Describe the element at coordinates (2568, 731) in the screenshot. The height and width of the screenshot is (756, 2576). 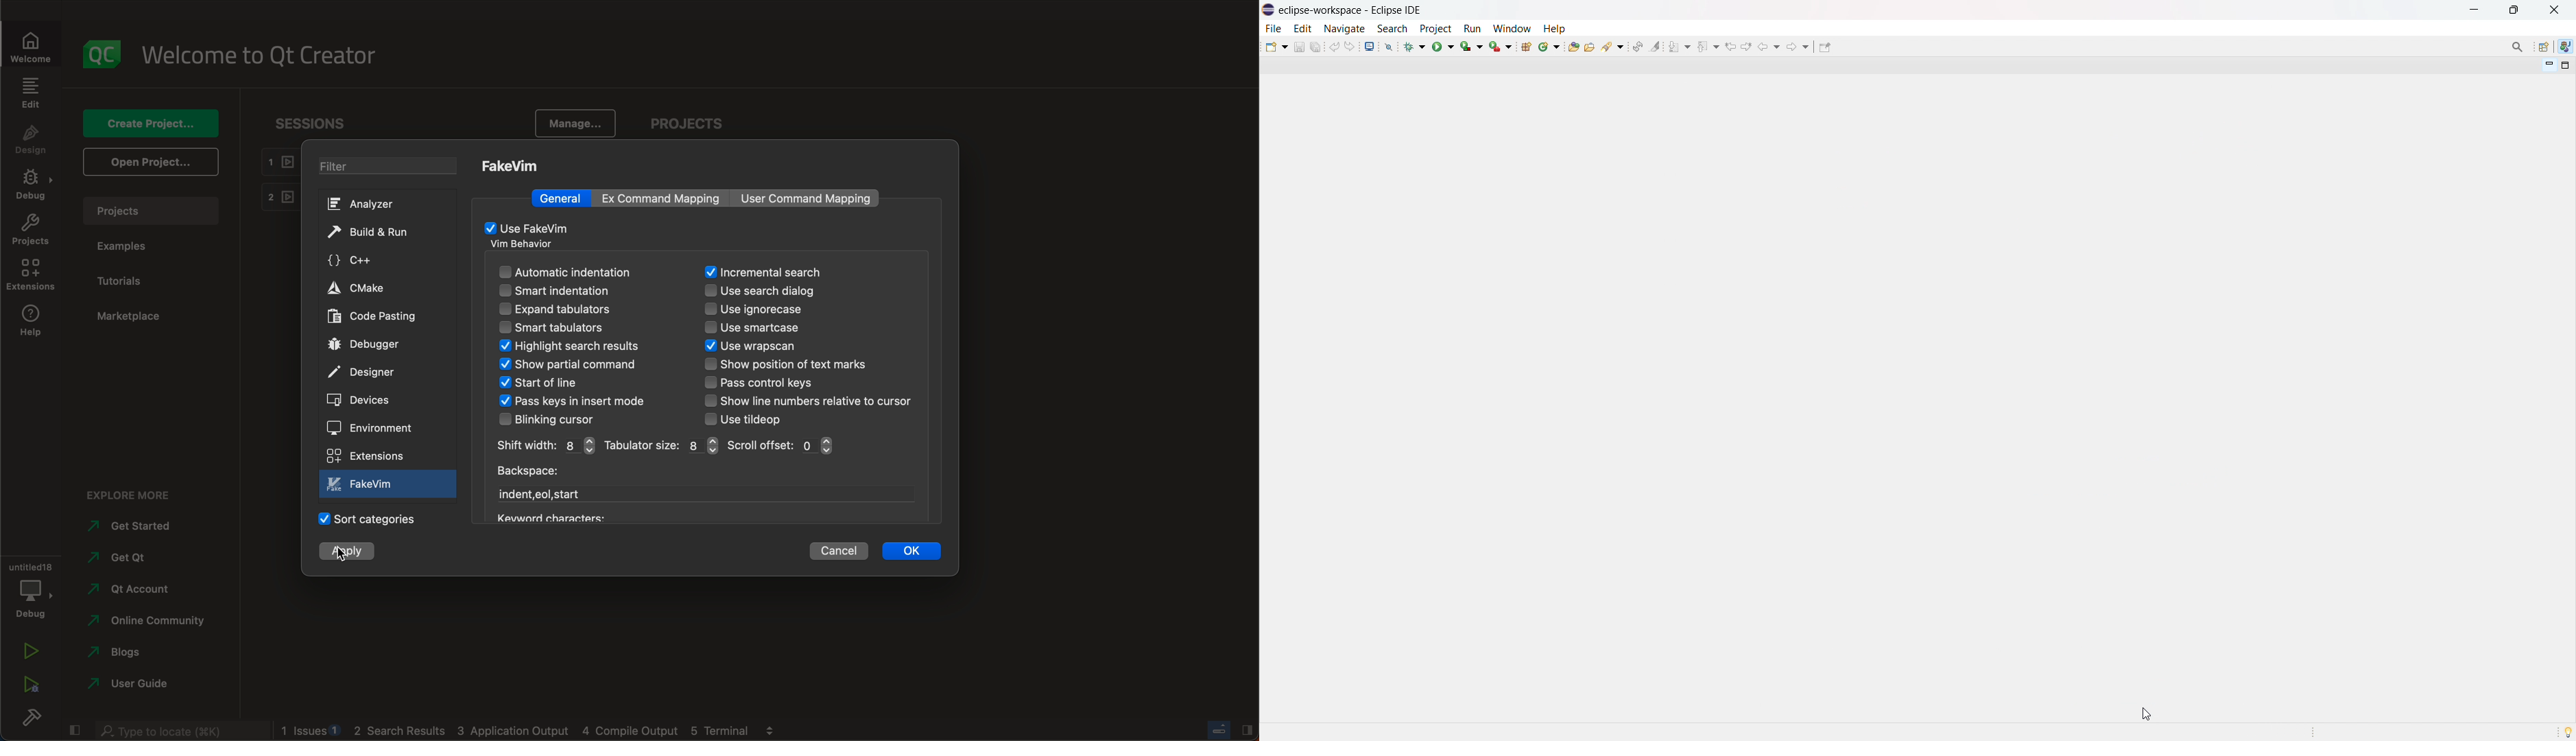
I see `tip of the day` at that location.